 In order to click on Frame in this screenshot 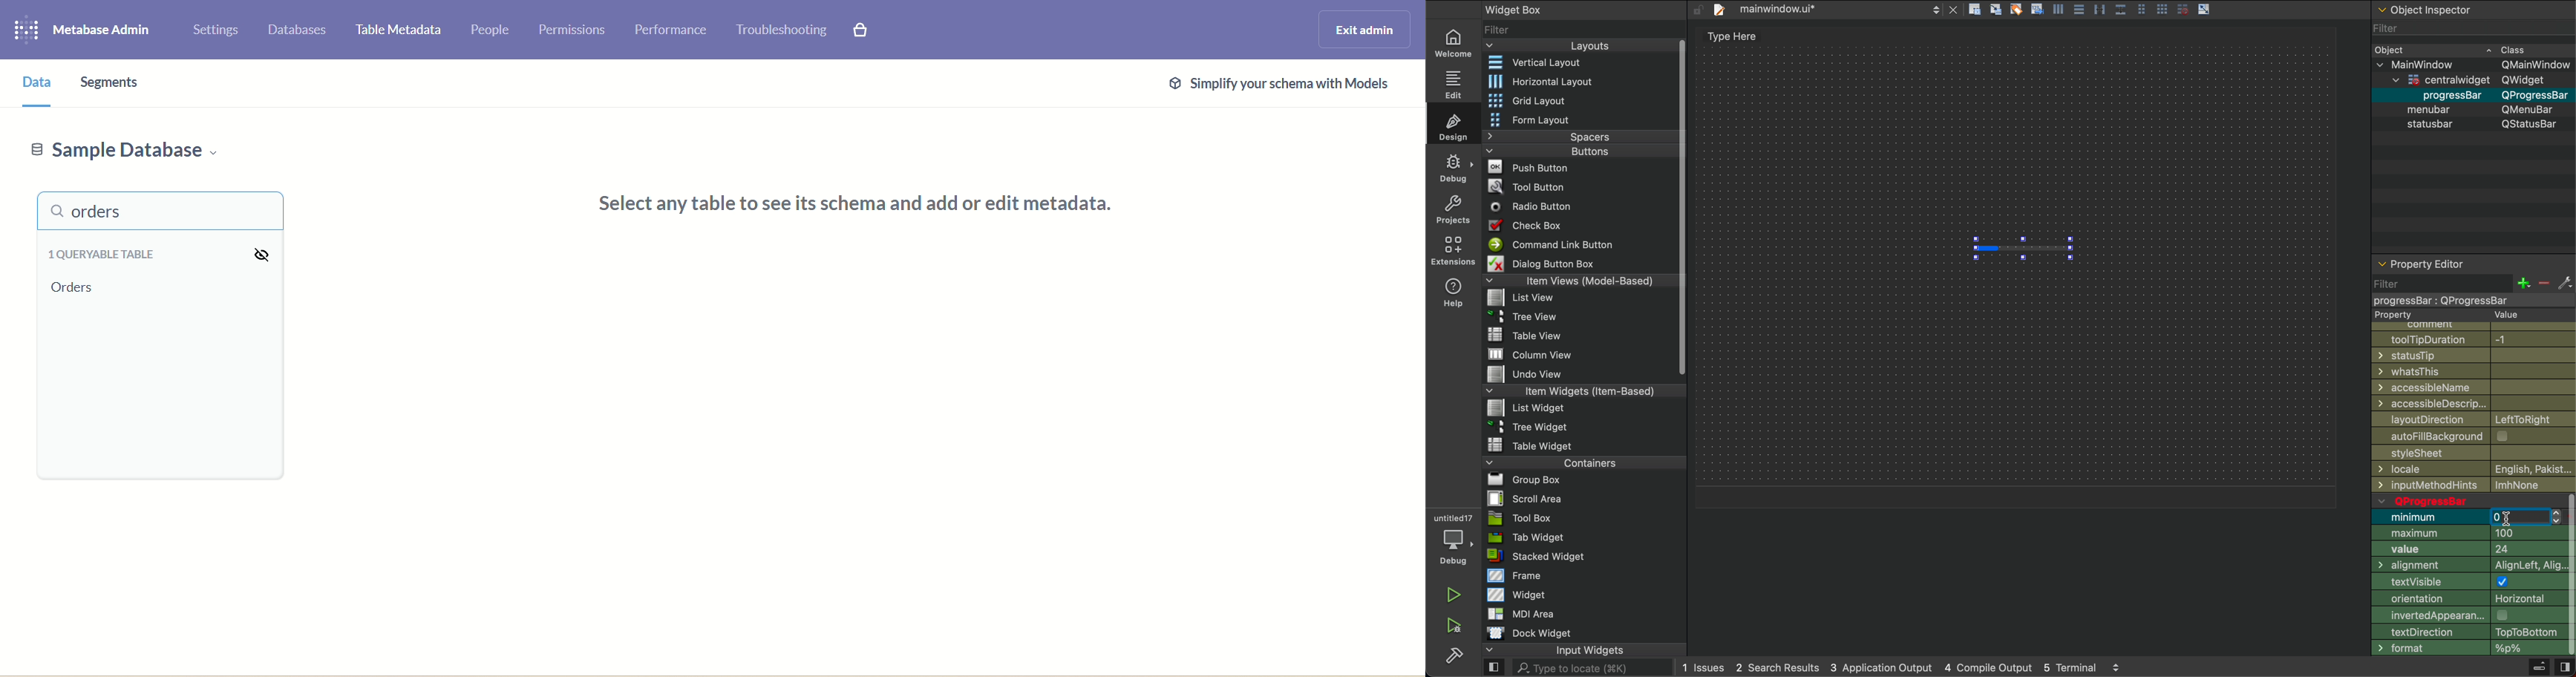, I will do `click(1516, 575)`.